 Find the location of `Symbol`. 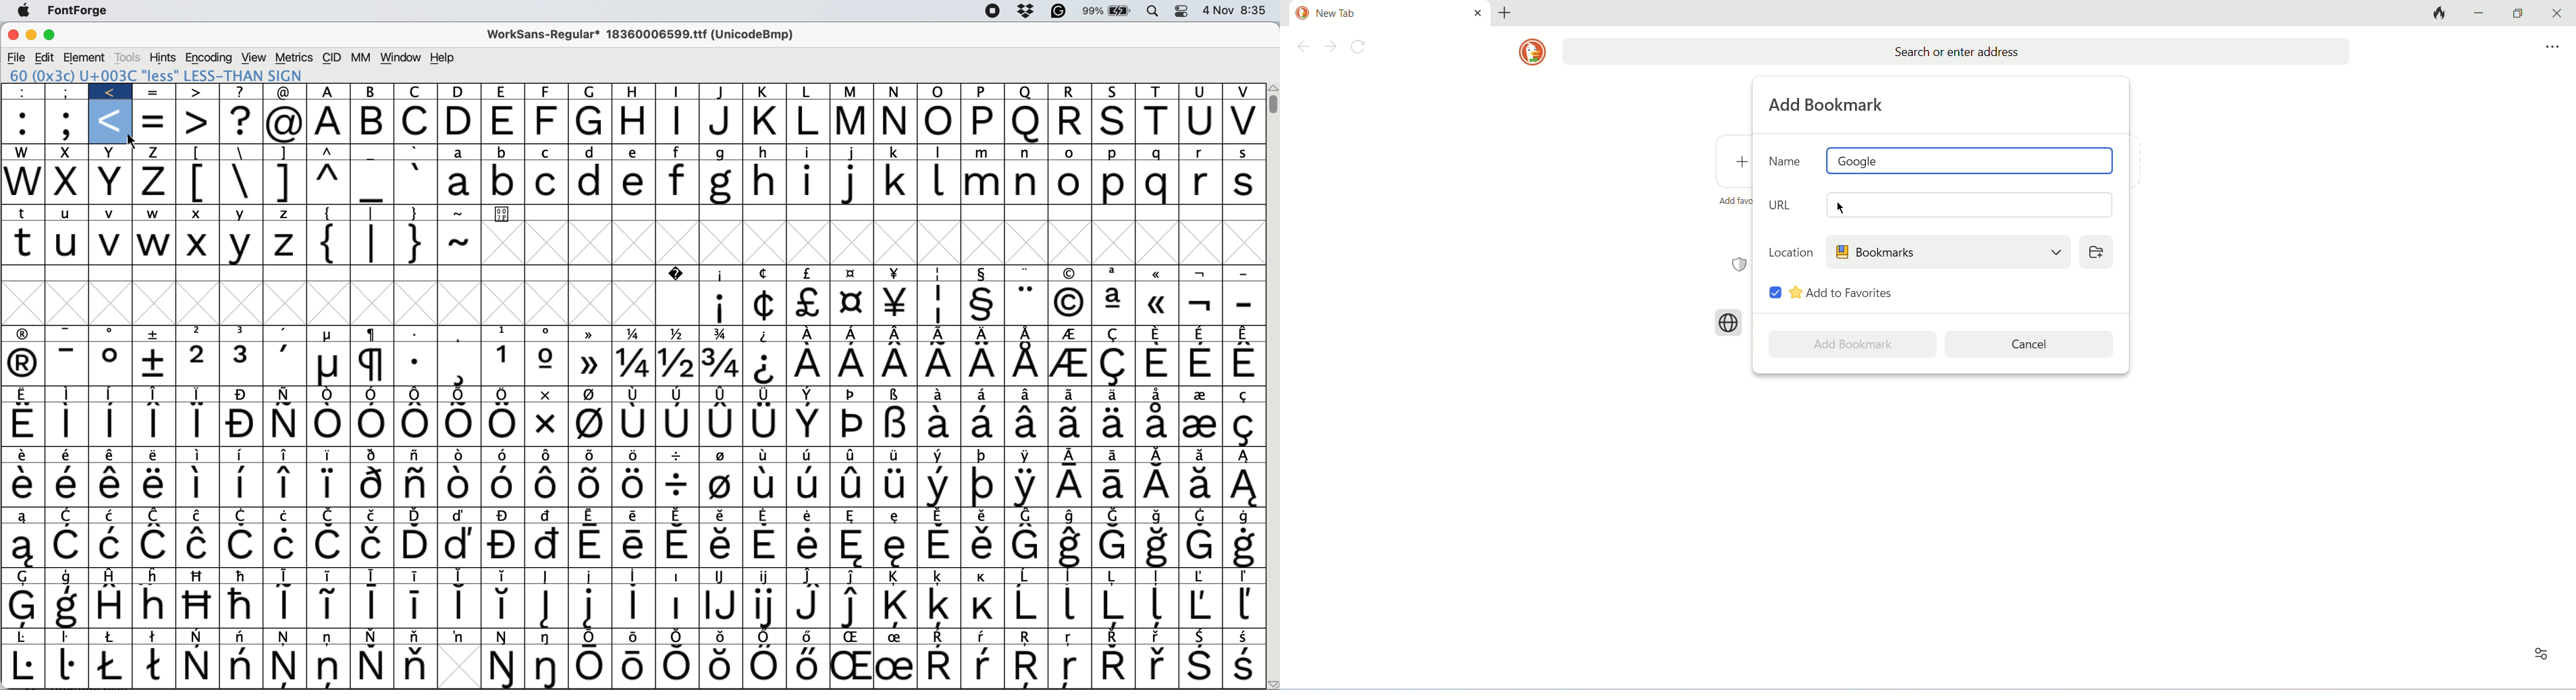

Symbol is located at coordinates (1115, 394).